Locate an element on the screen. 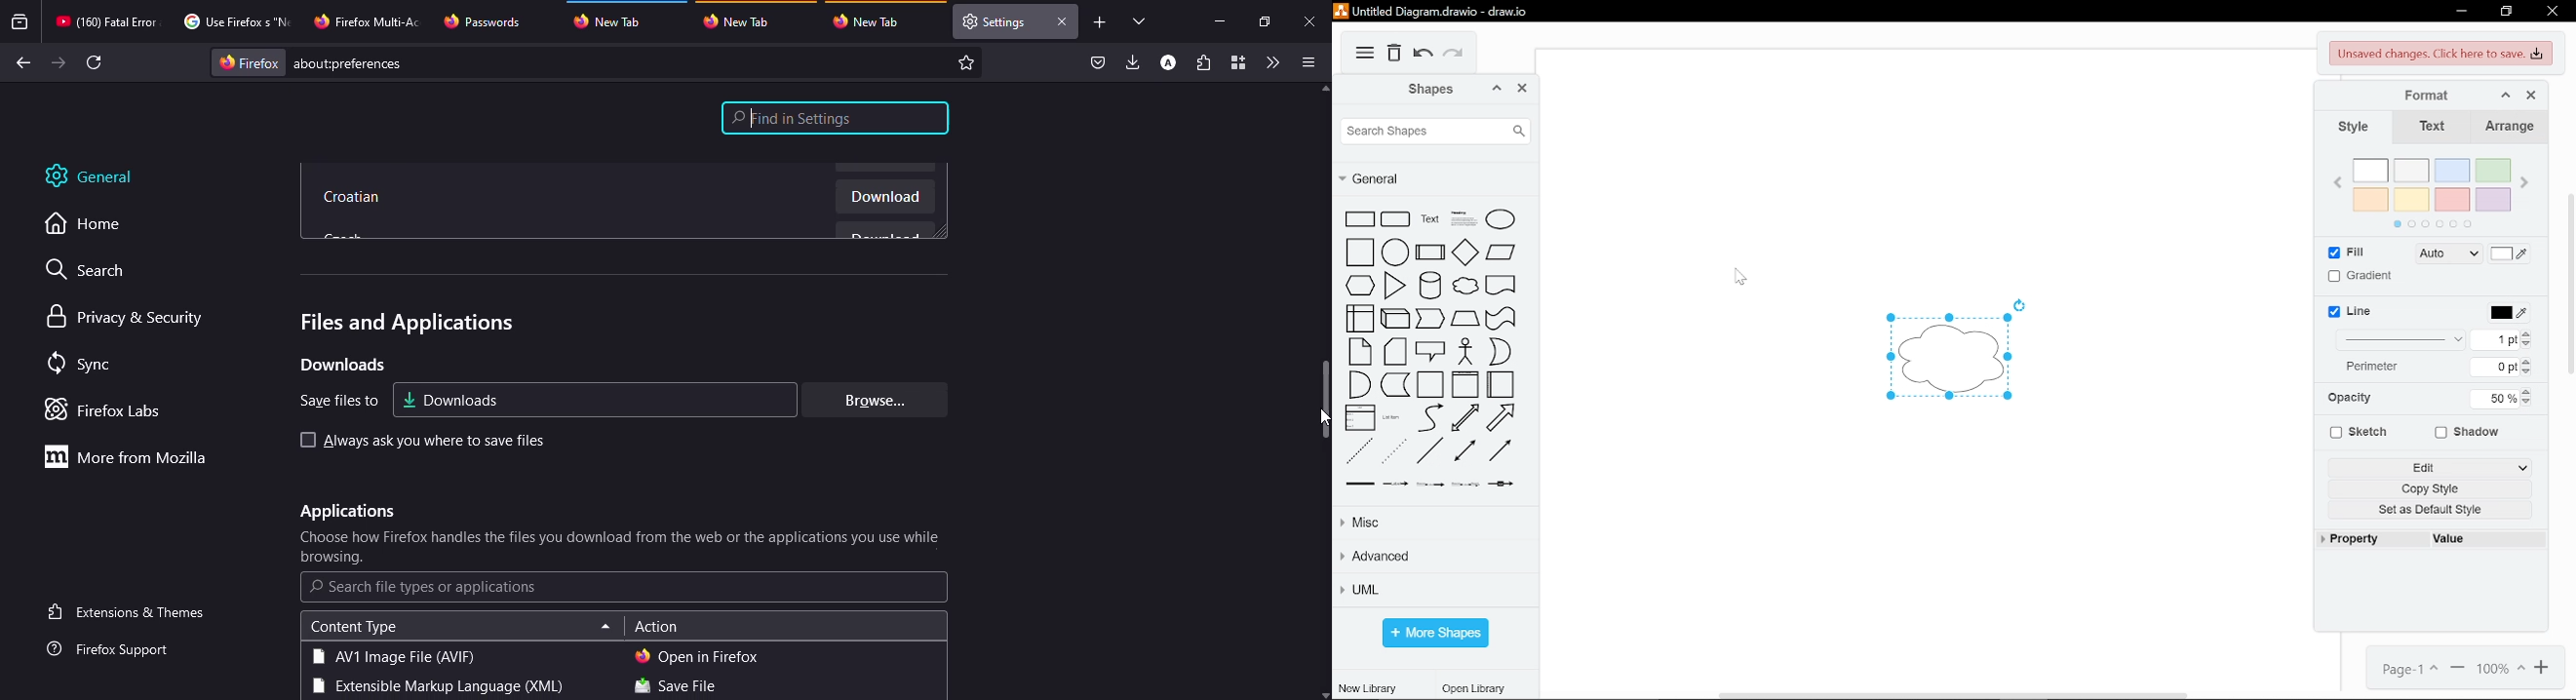 The width and height of the screenshot is (2576, 700). arrange is located at coordinates (2508, 127).